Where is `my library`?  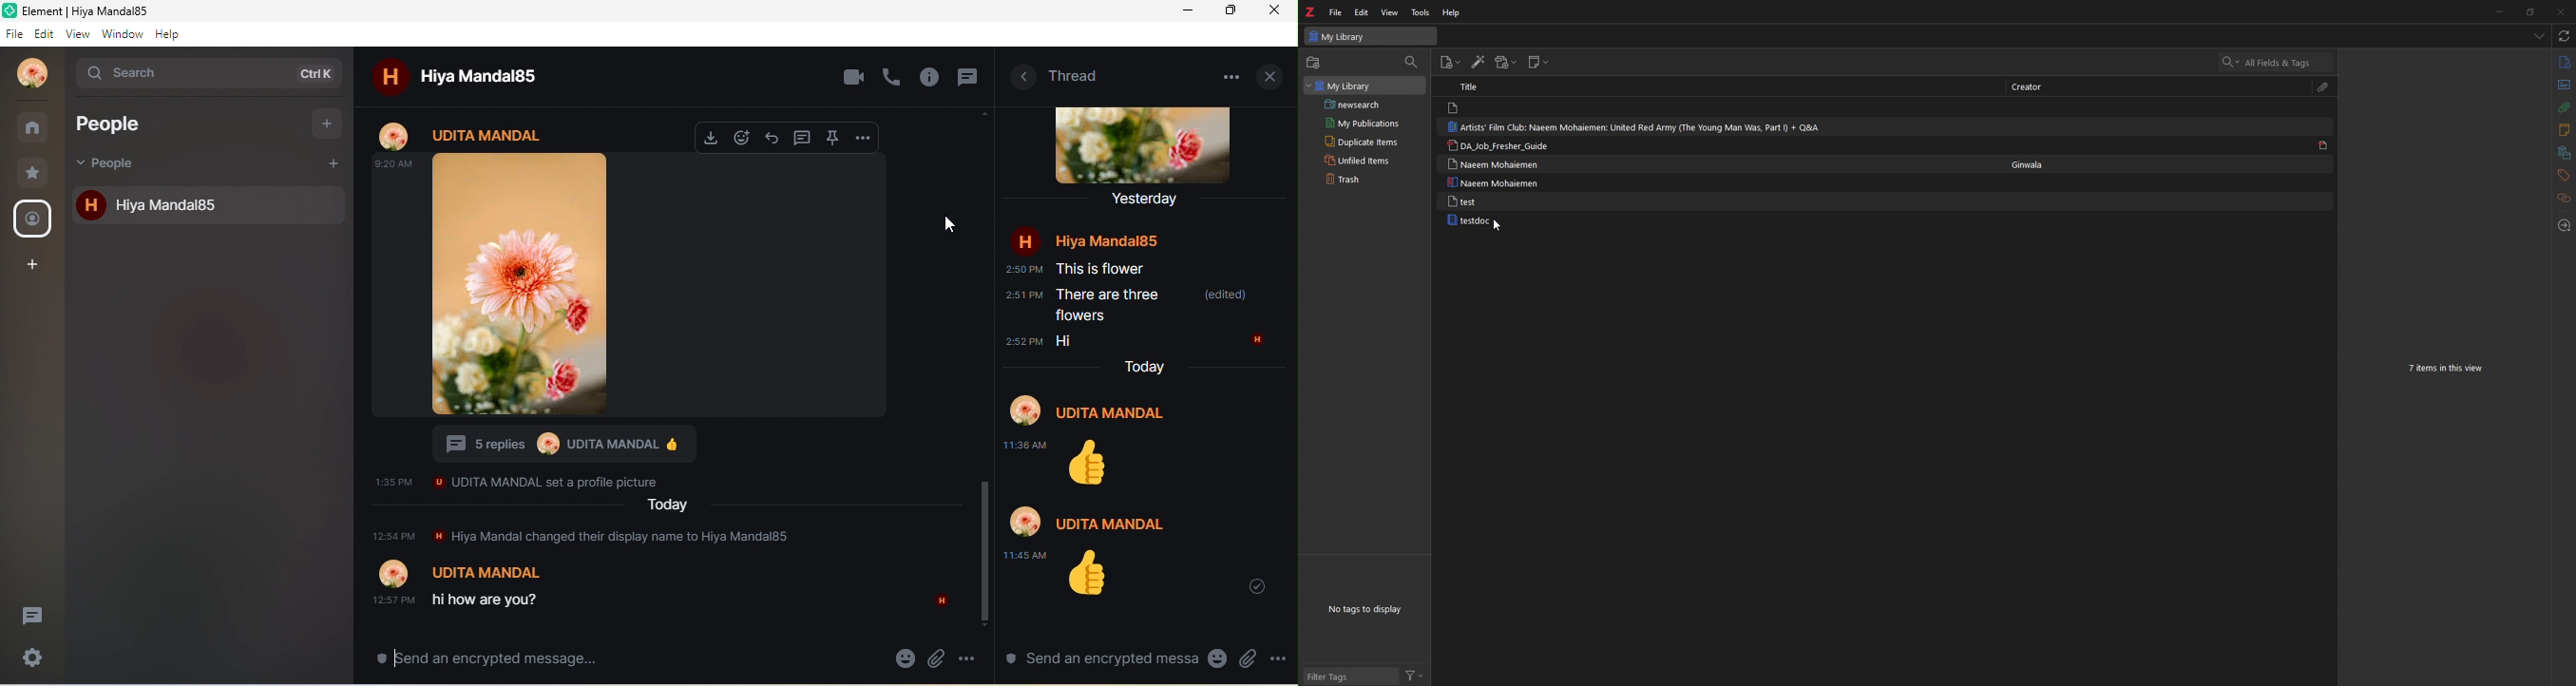 my library is located at coordinates (1363, 85).